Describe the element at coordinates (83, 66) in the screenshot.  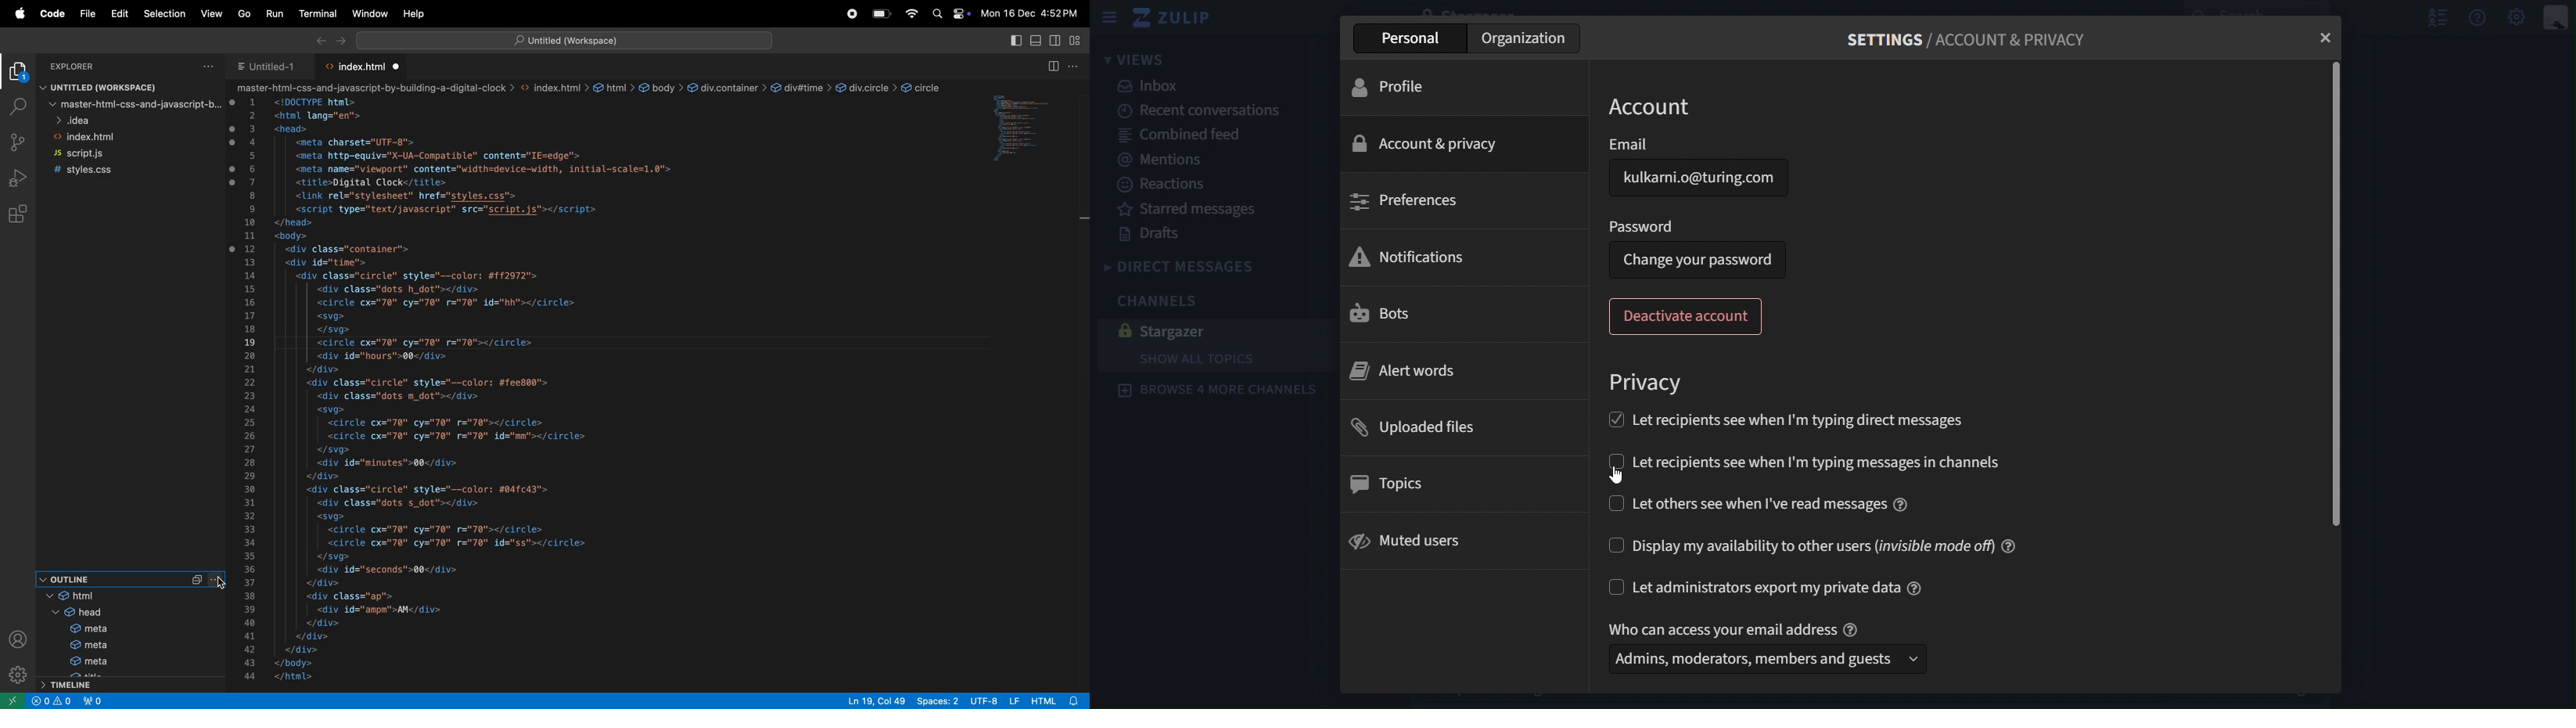
I see `Explore` at that location.